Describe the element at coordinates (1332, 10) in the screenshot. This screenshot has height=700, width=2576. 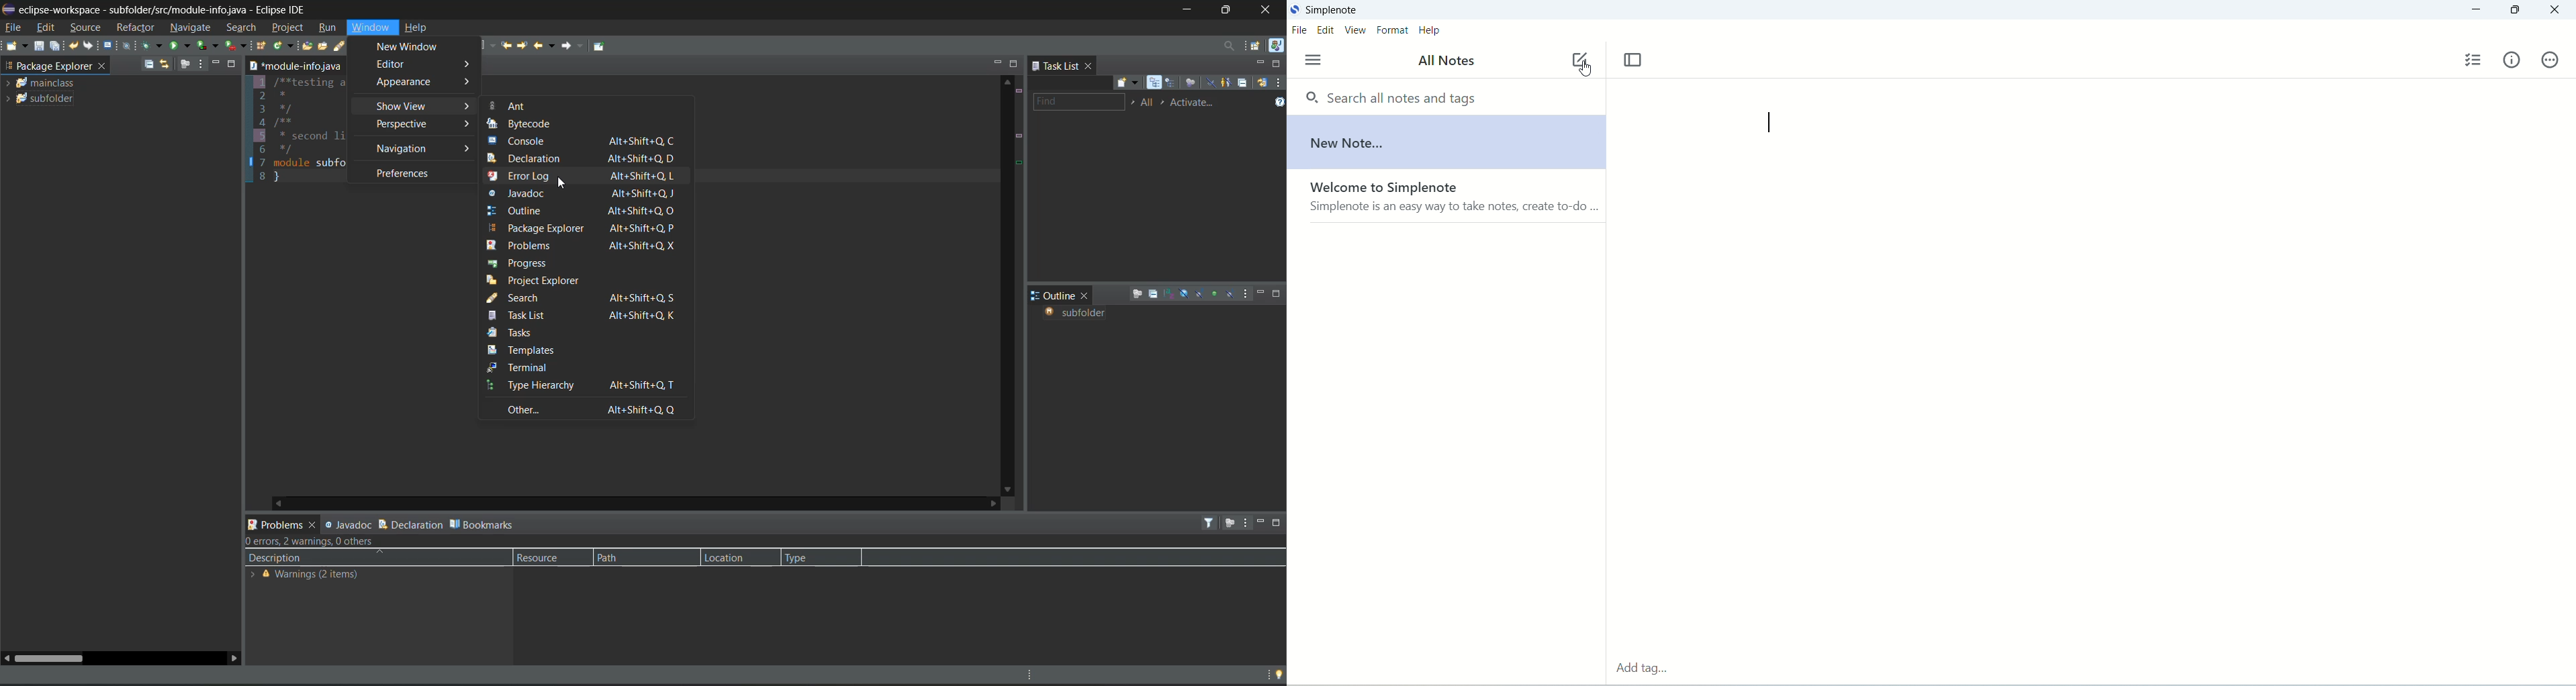
I see `simplenote` at that location.